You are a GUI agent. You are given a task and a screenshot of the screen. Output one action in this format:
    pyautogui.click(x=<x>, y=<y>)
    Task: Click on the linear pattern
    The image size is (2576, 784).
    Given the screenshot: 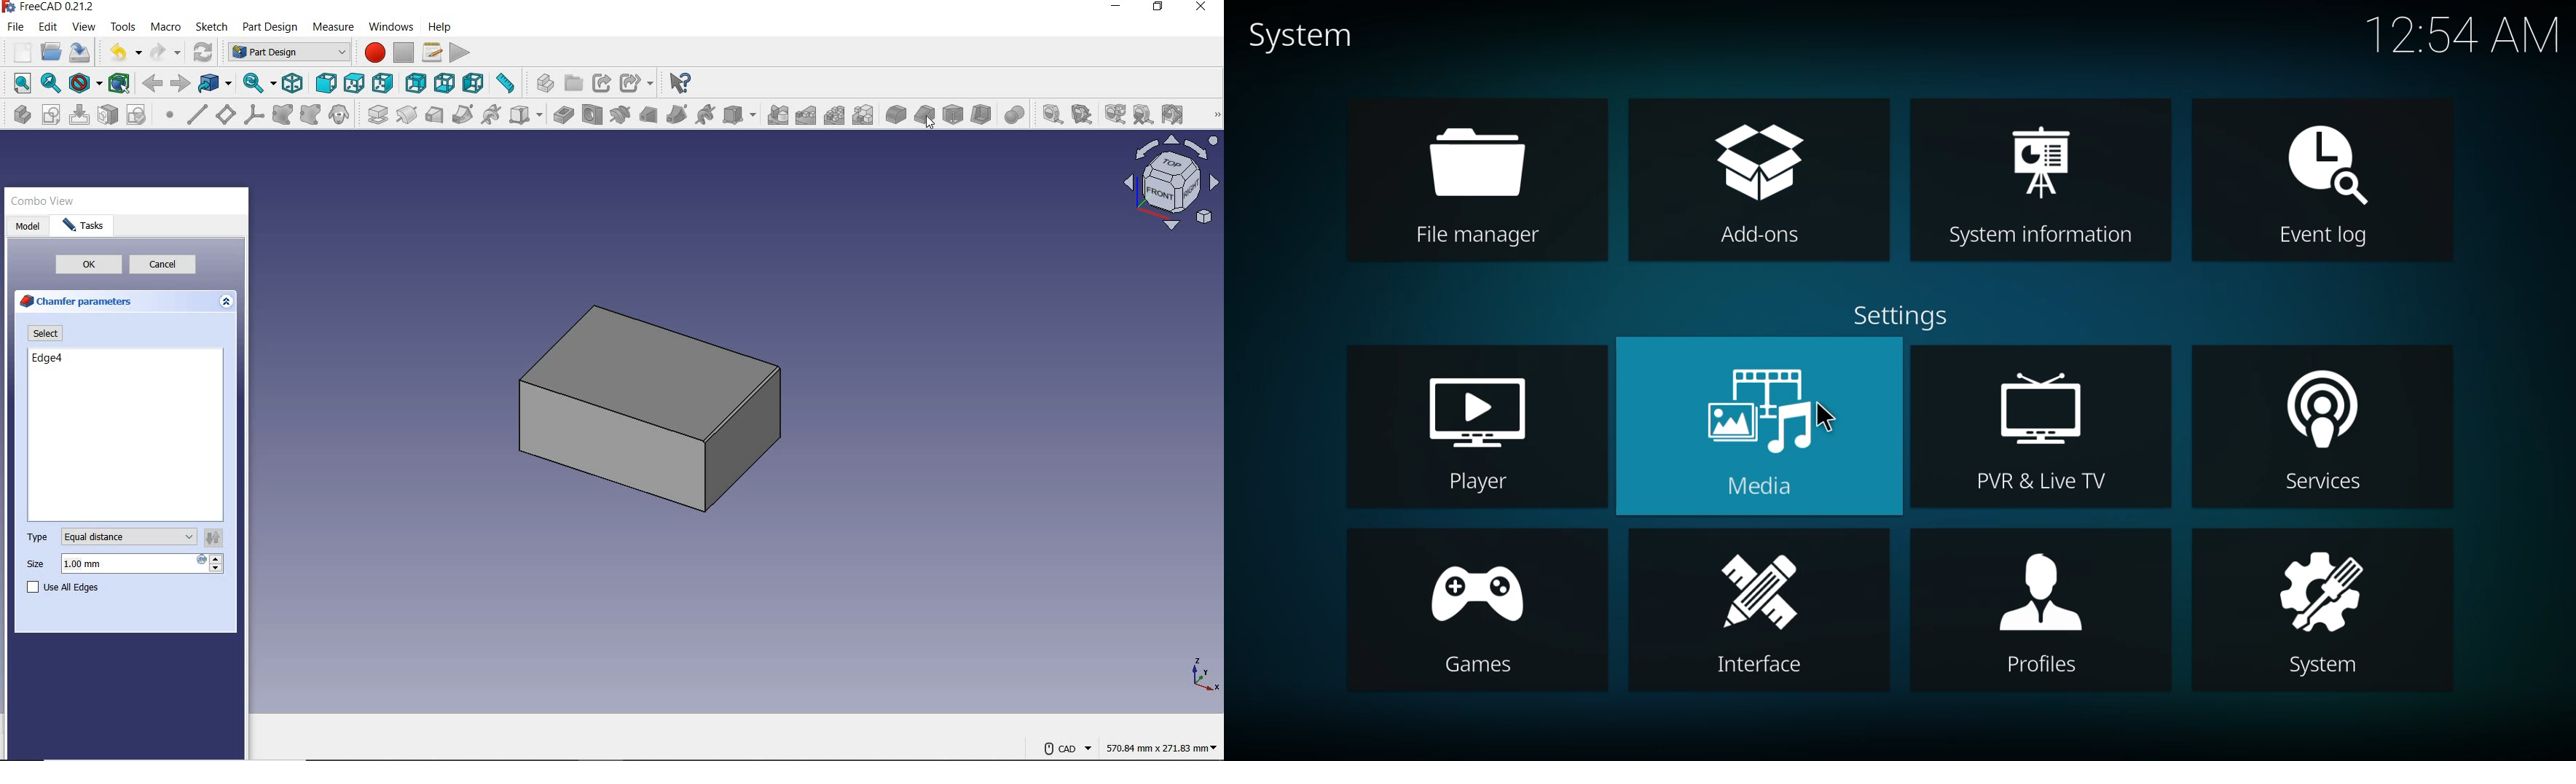 What is the action you would take?
    pyautogui.click(x=806, y=117)
    